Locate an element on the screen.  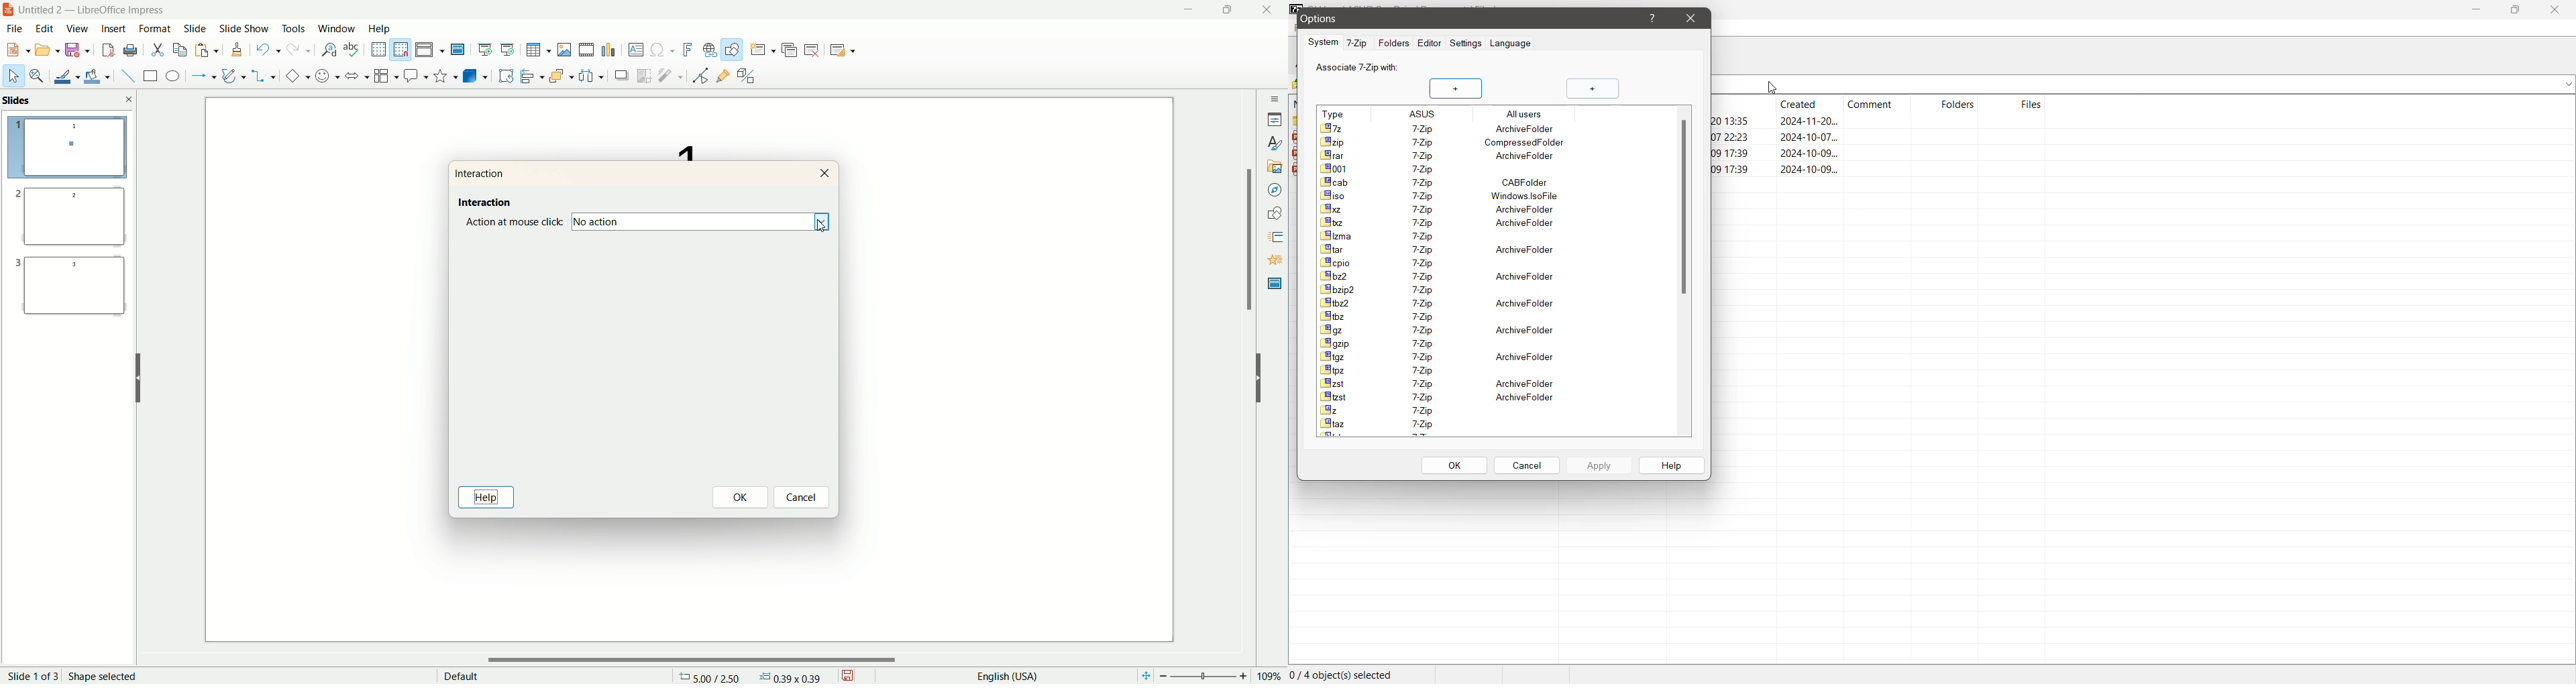
basic shapes is located at coordinates (294, 76).